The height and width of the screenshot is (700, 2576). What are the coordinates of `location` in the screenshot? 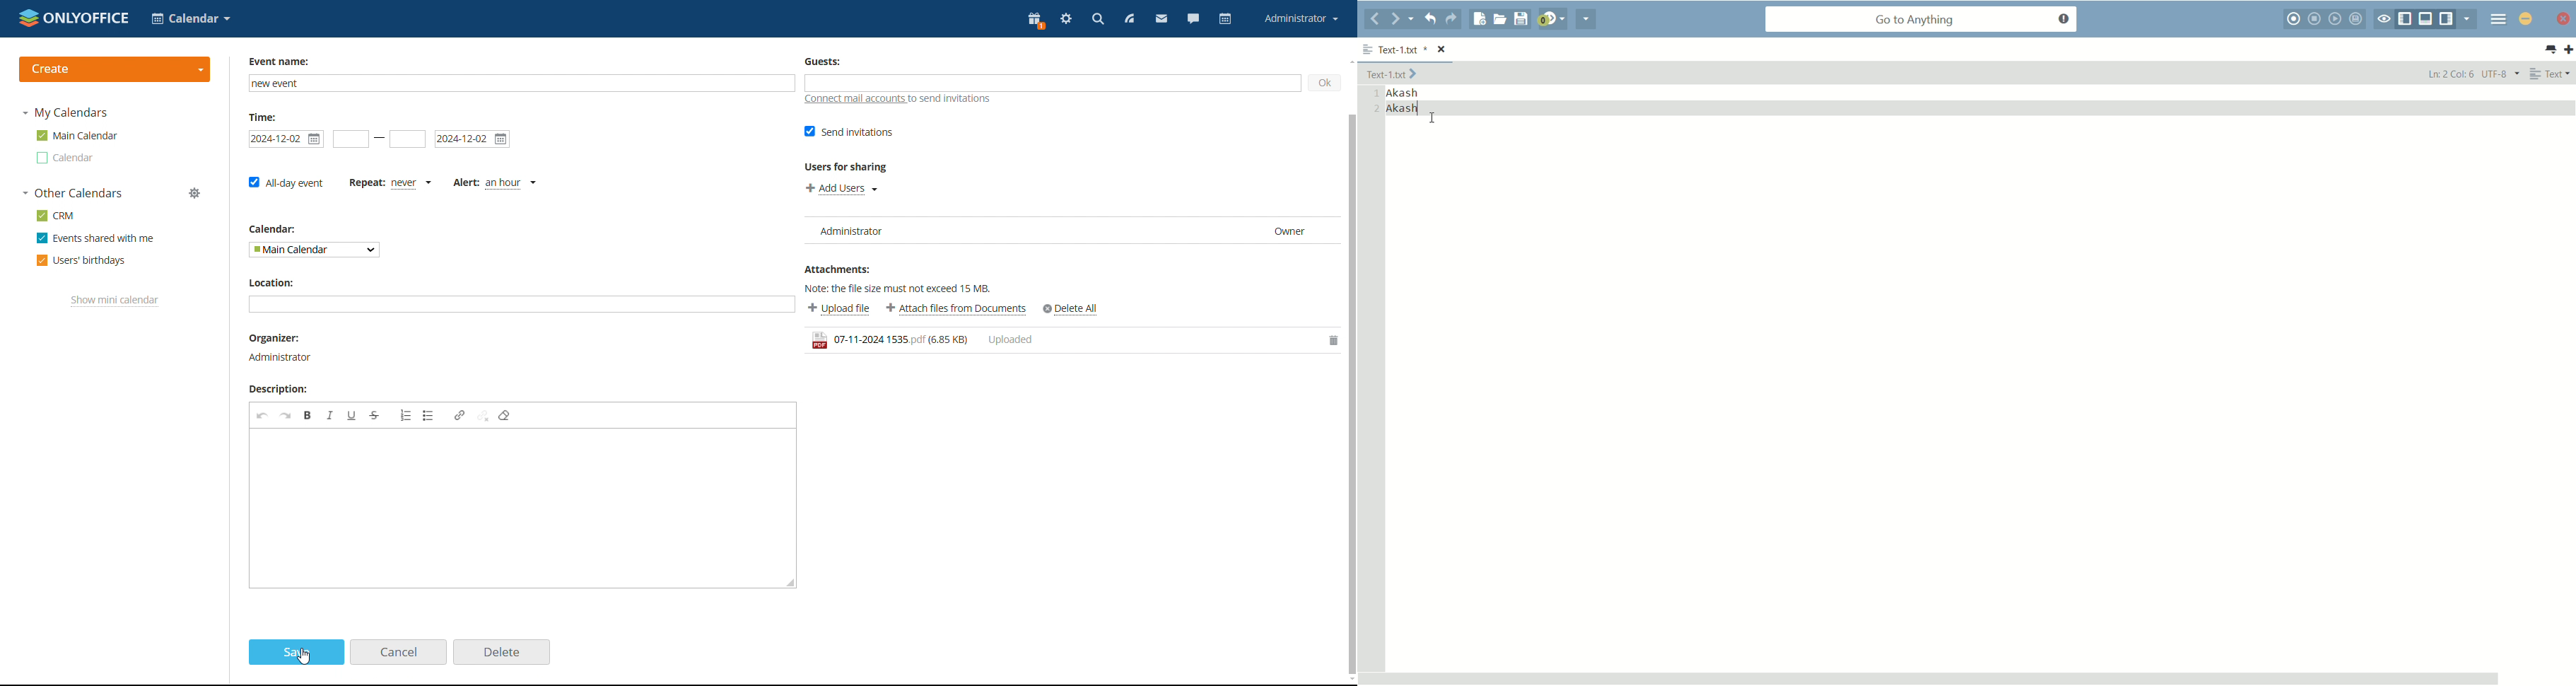 It's located at (274, 337).